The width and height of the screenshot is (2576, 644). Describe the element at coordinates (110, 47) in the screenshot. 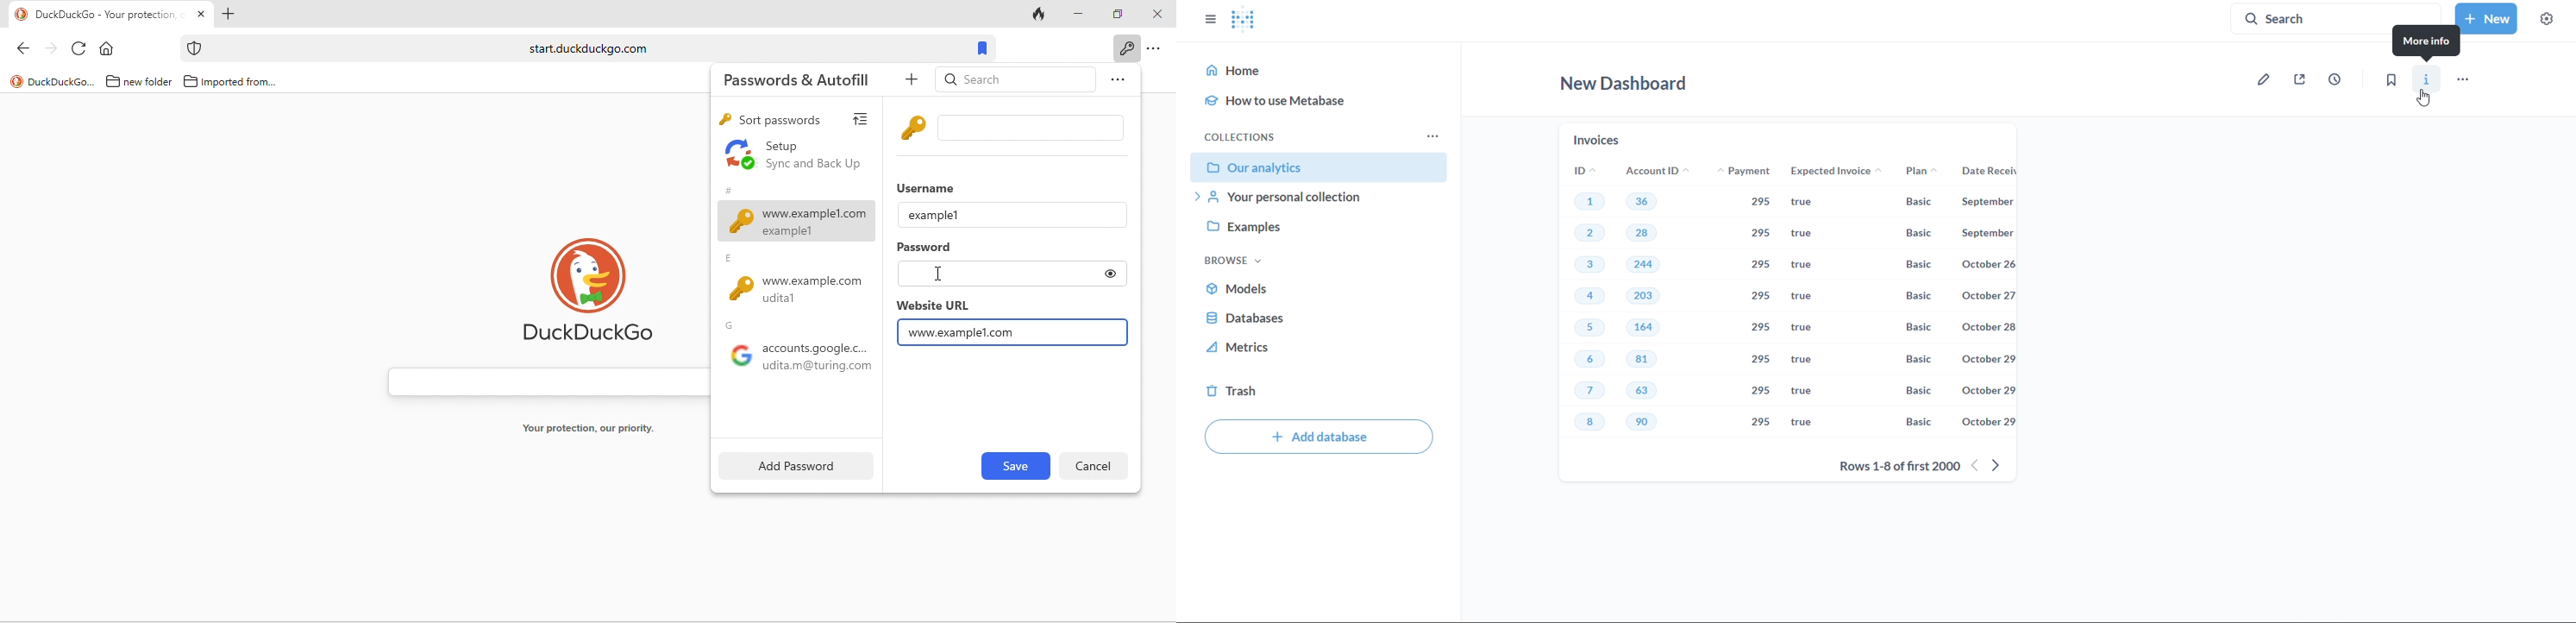

I see `home` at that location.